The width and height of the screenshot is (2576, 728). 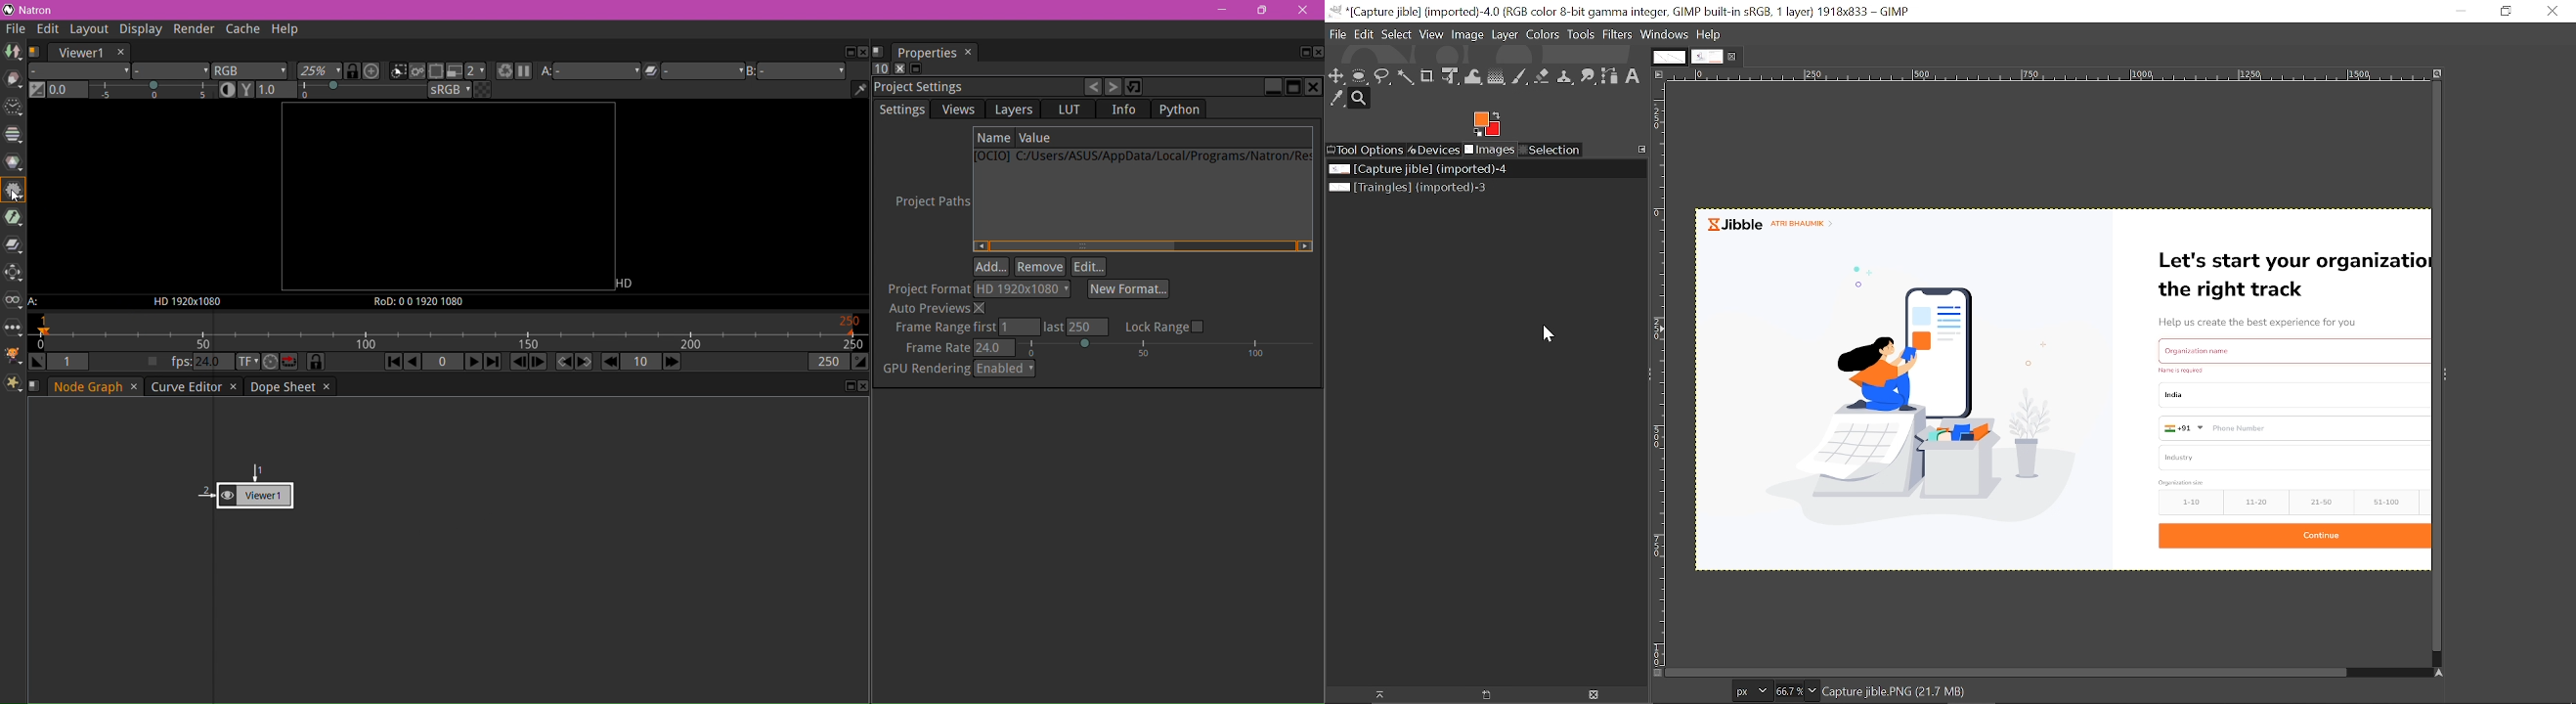 What do you see at coordinates (1663, 35) in the screenshot?
I see `Windows` at bounding box center [1663, 35].